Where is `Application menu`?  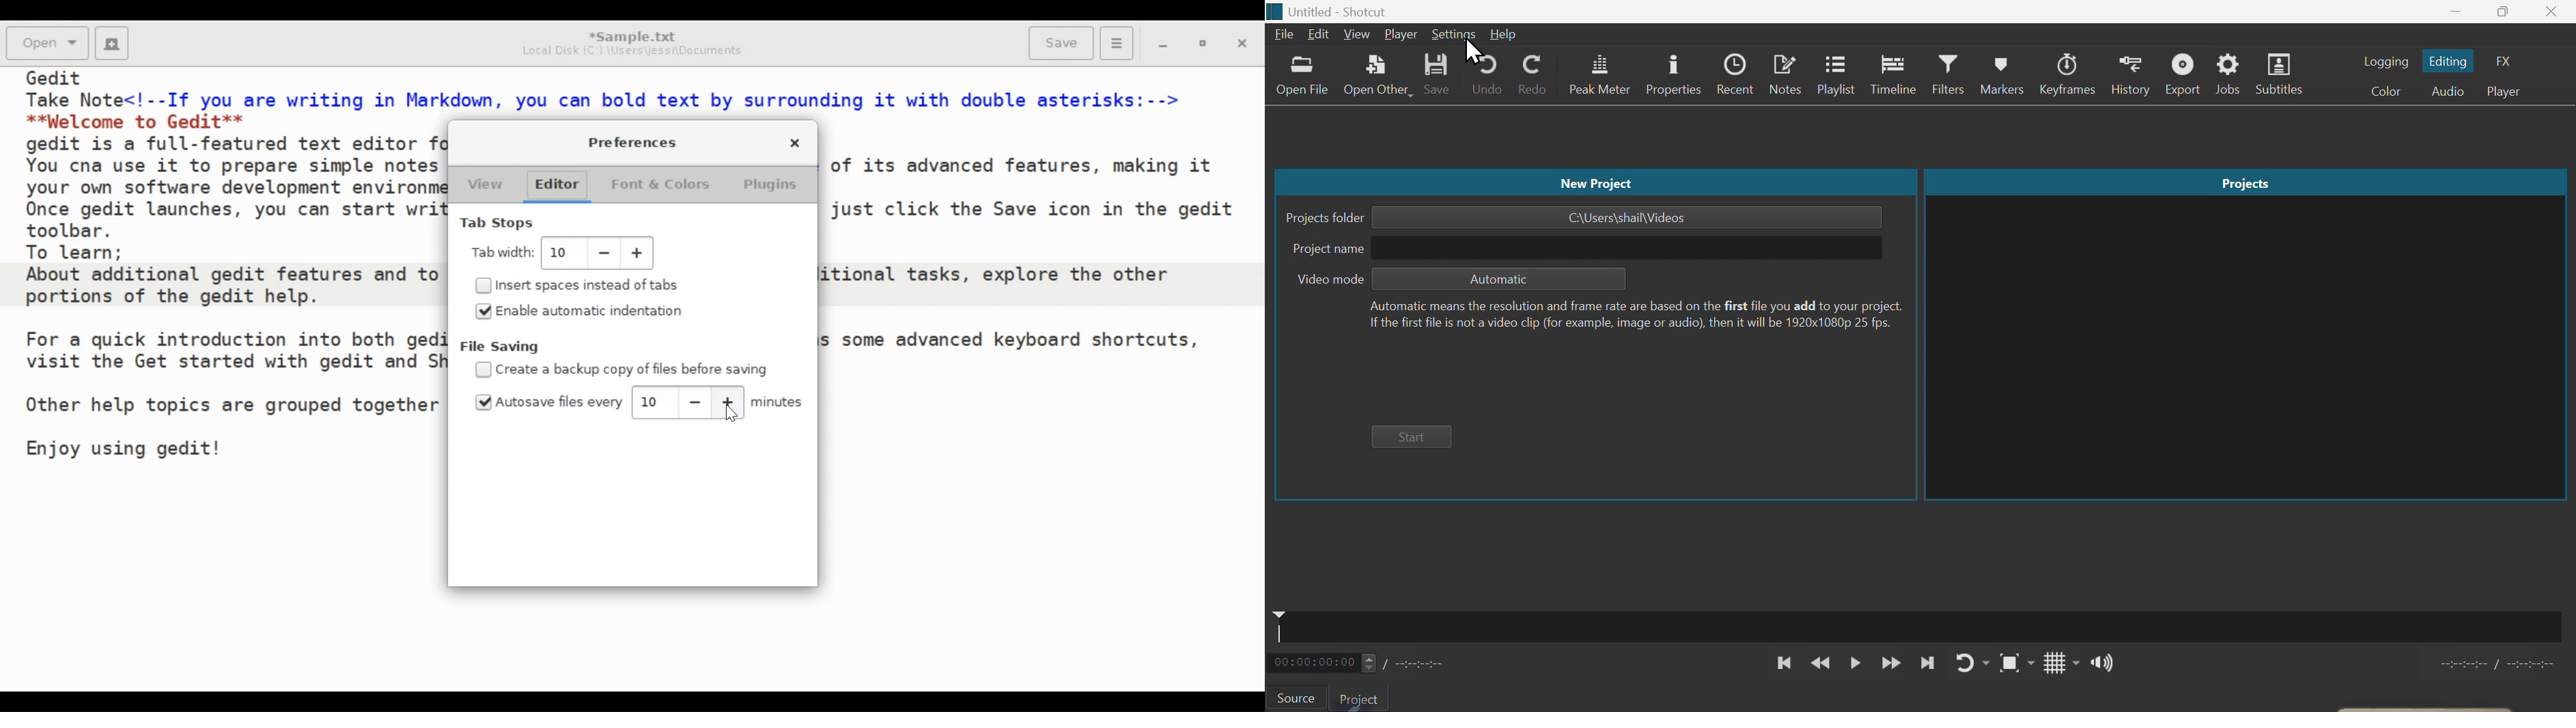
Application menu is located at coordinates (1117, 44).